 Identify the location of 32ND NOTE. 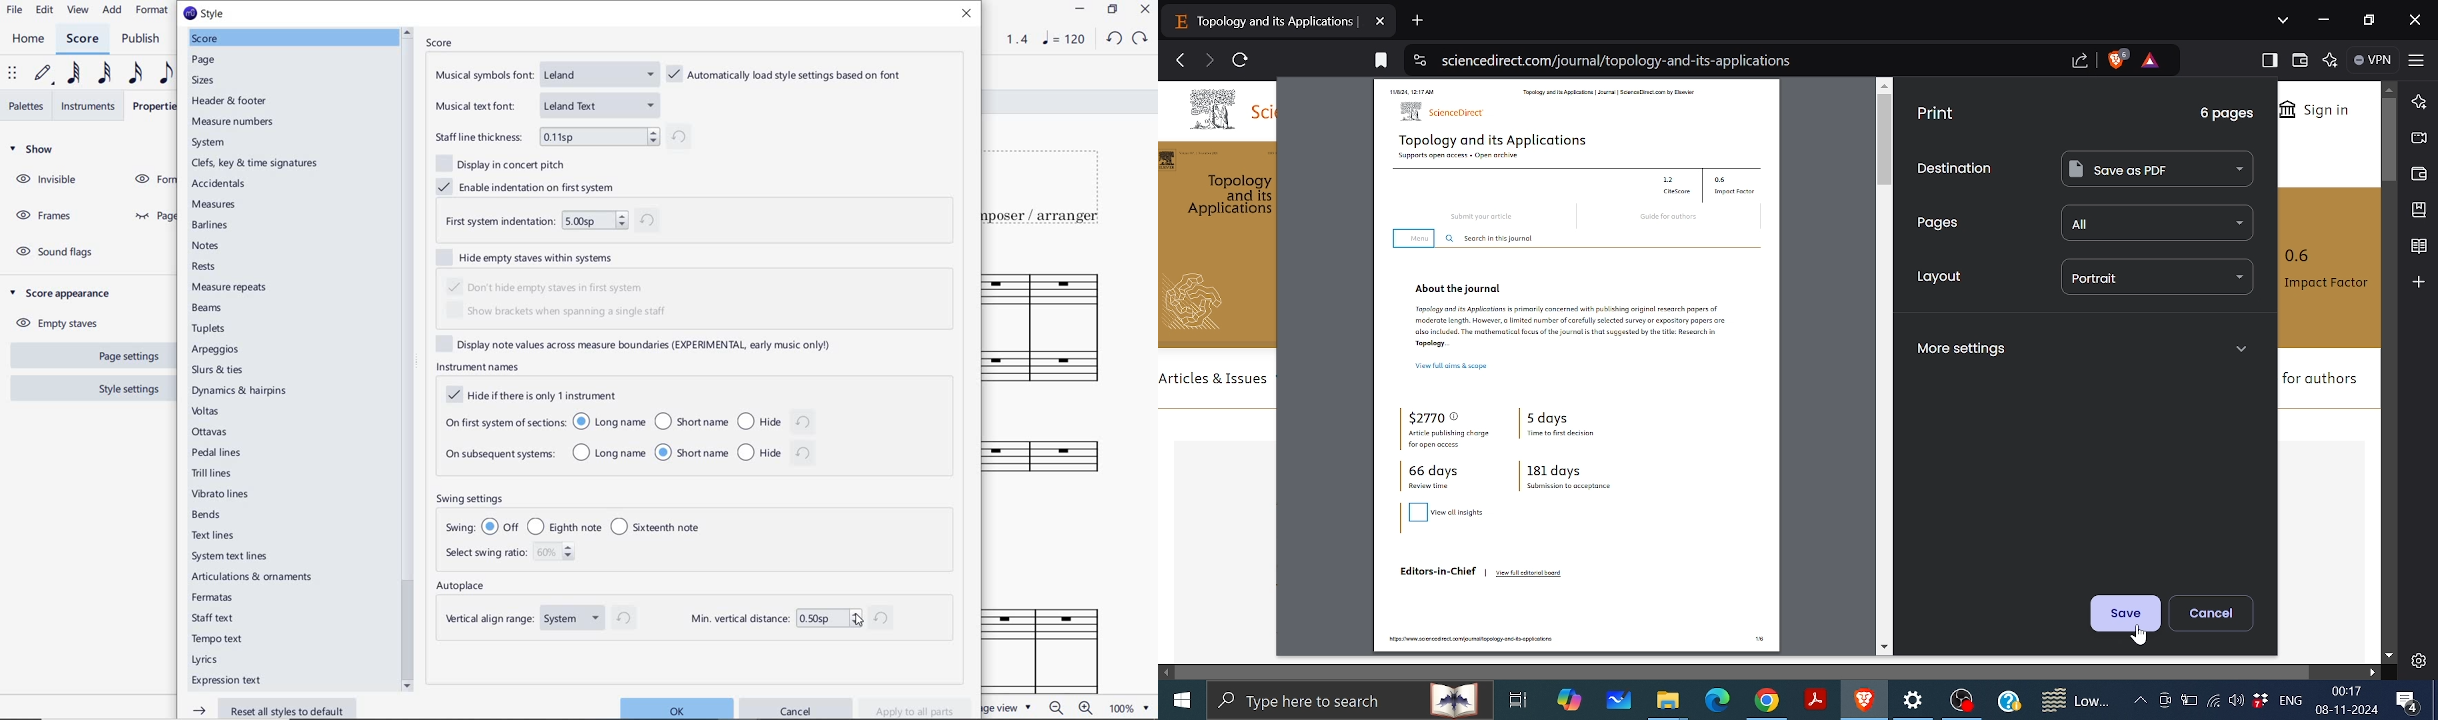
(107, 73).